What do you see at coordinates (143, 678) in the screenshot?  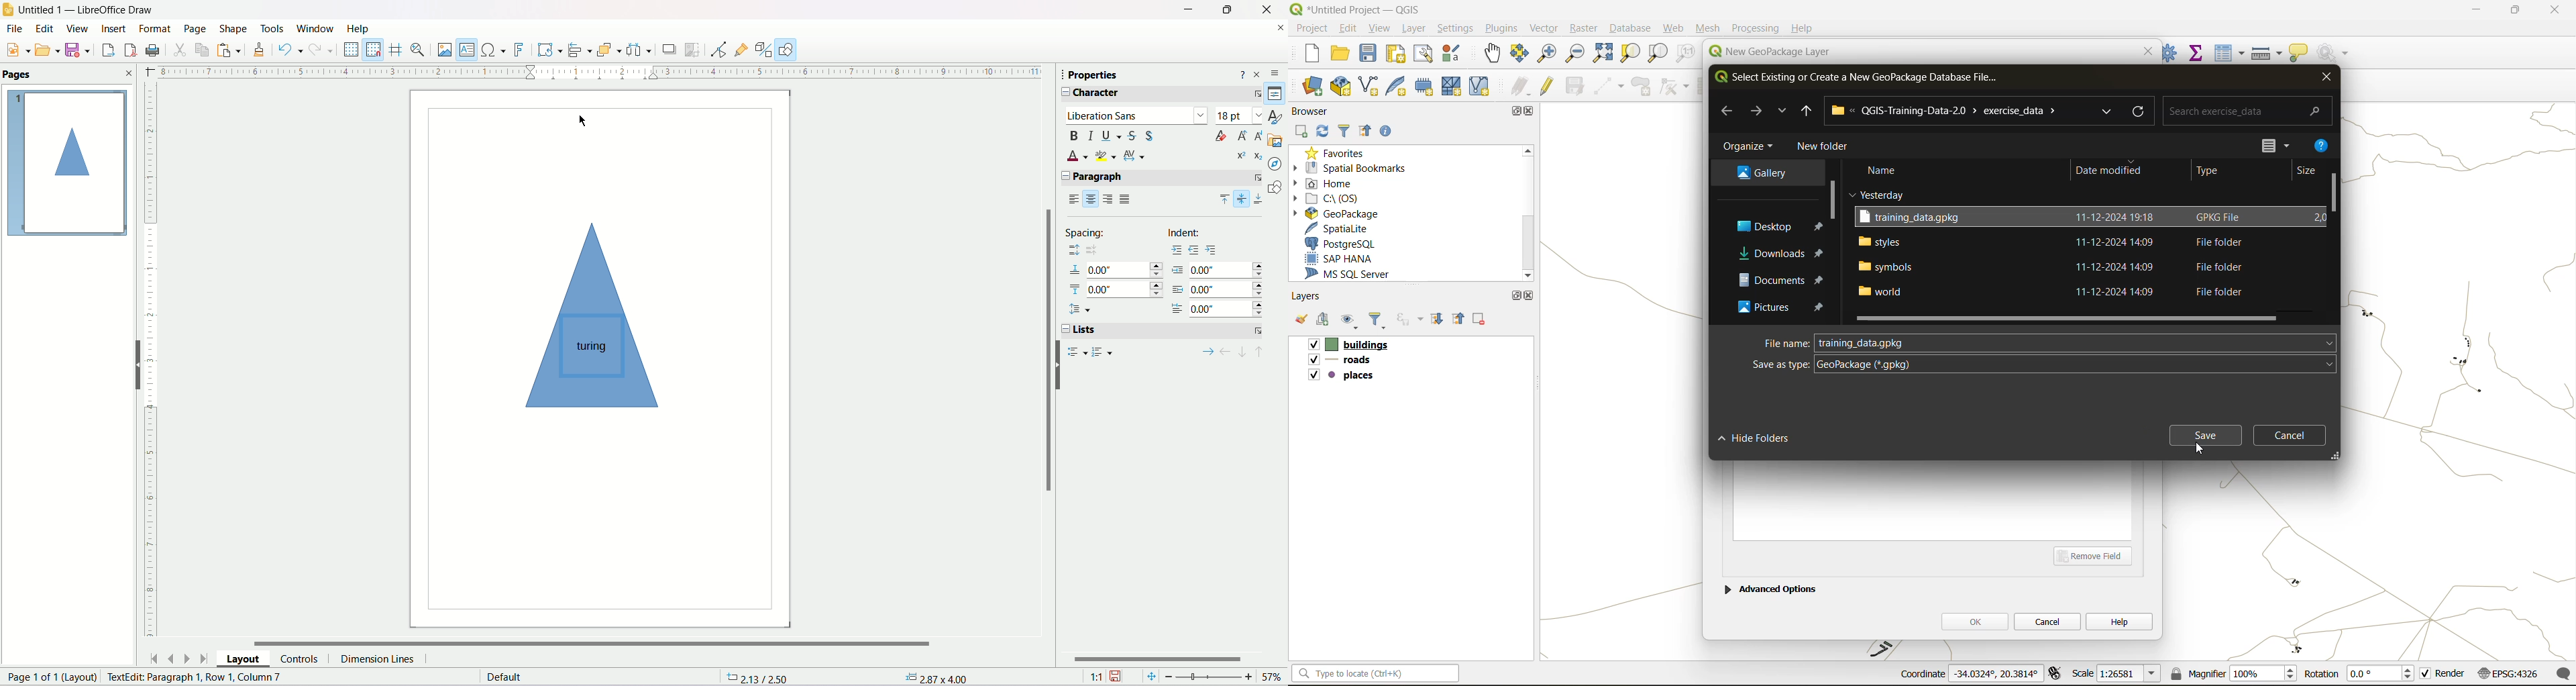 I see `TextEdit: Paragraph` at bounding box center [143, 678].